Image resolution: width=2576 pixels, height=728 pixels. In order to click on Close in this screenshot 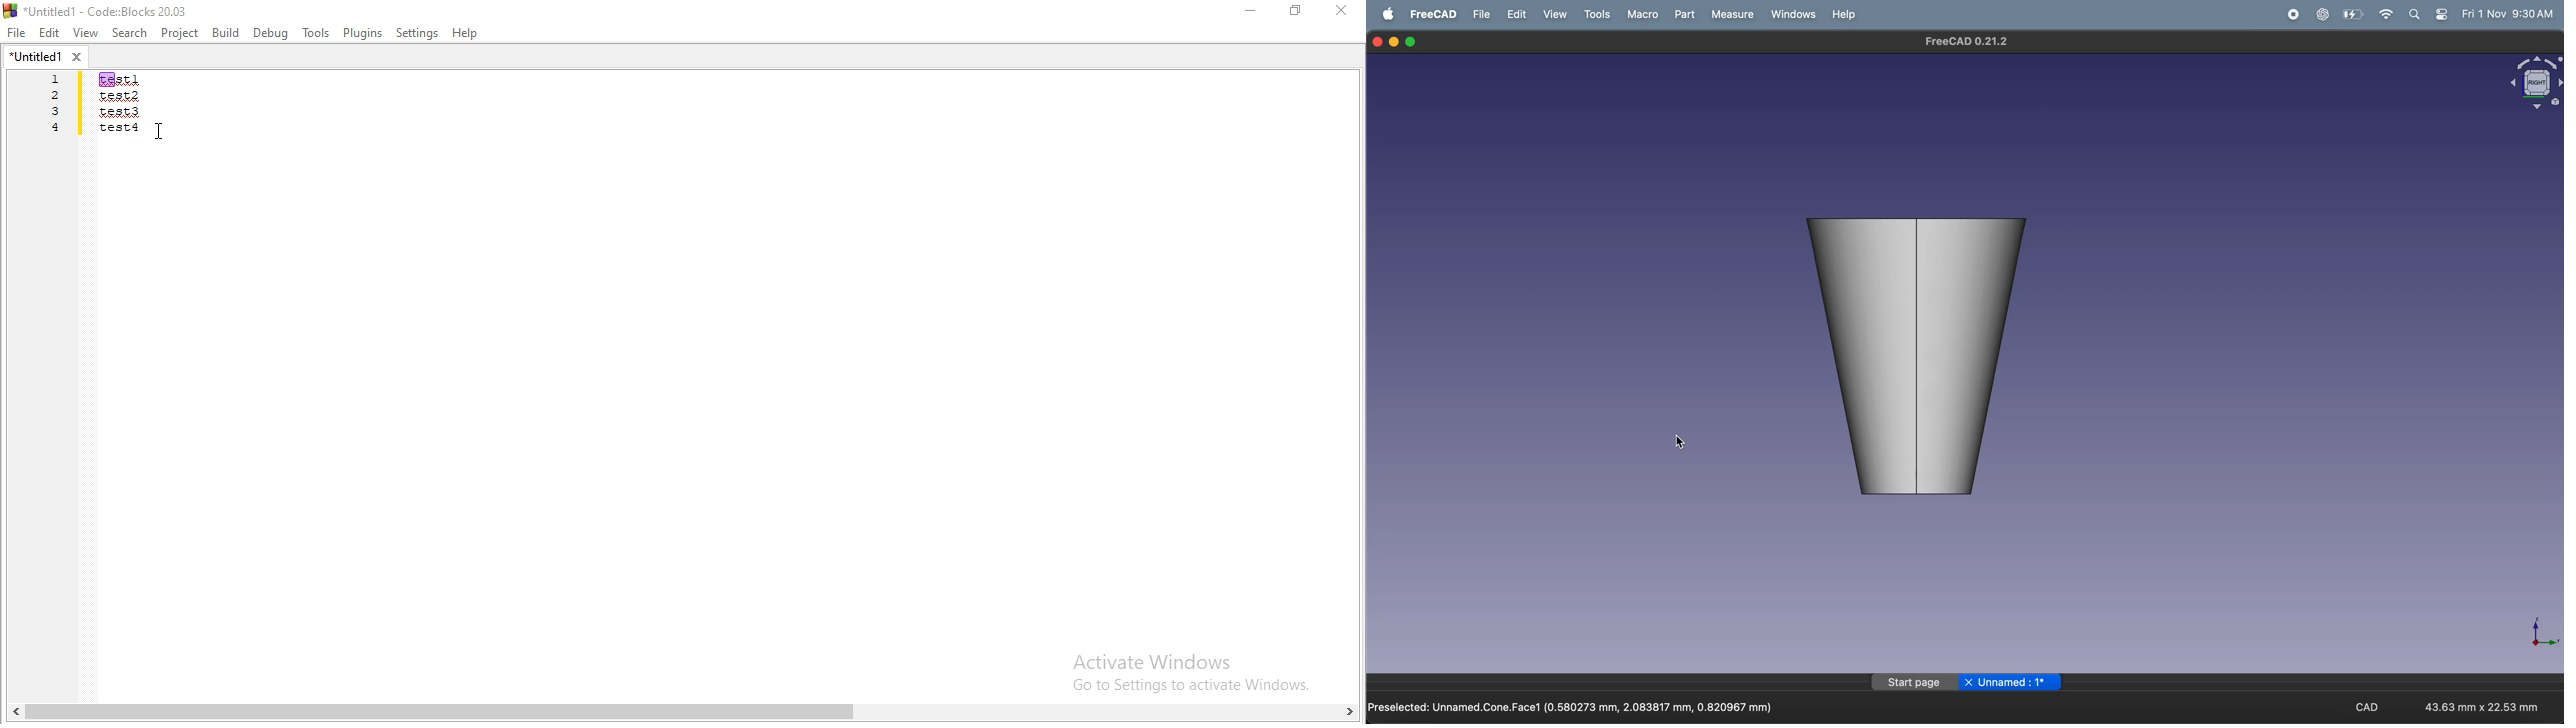, I will do `click(1342, 10)`.